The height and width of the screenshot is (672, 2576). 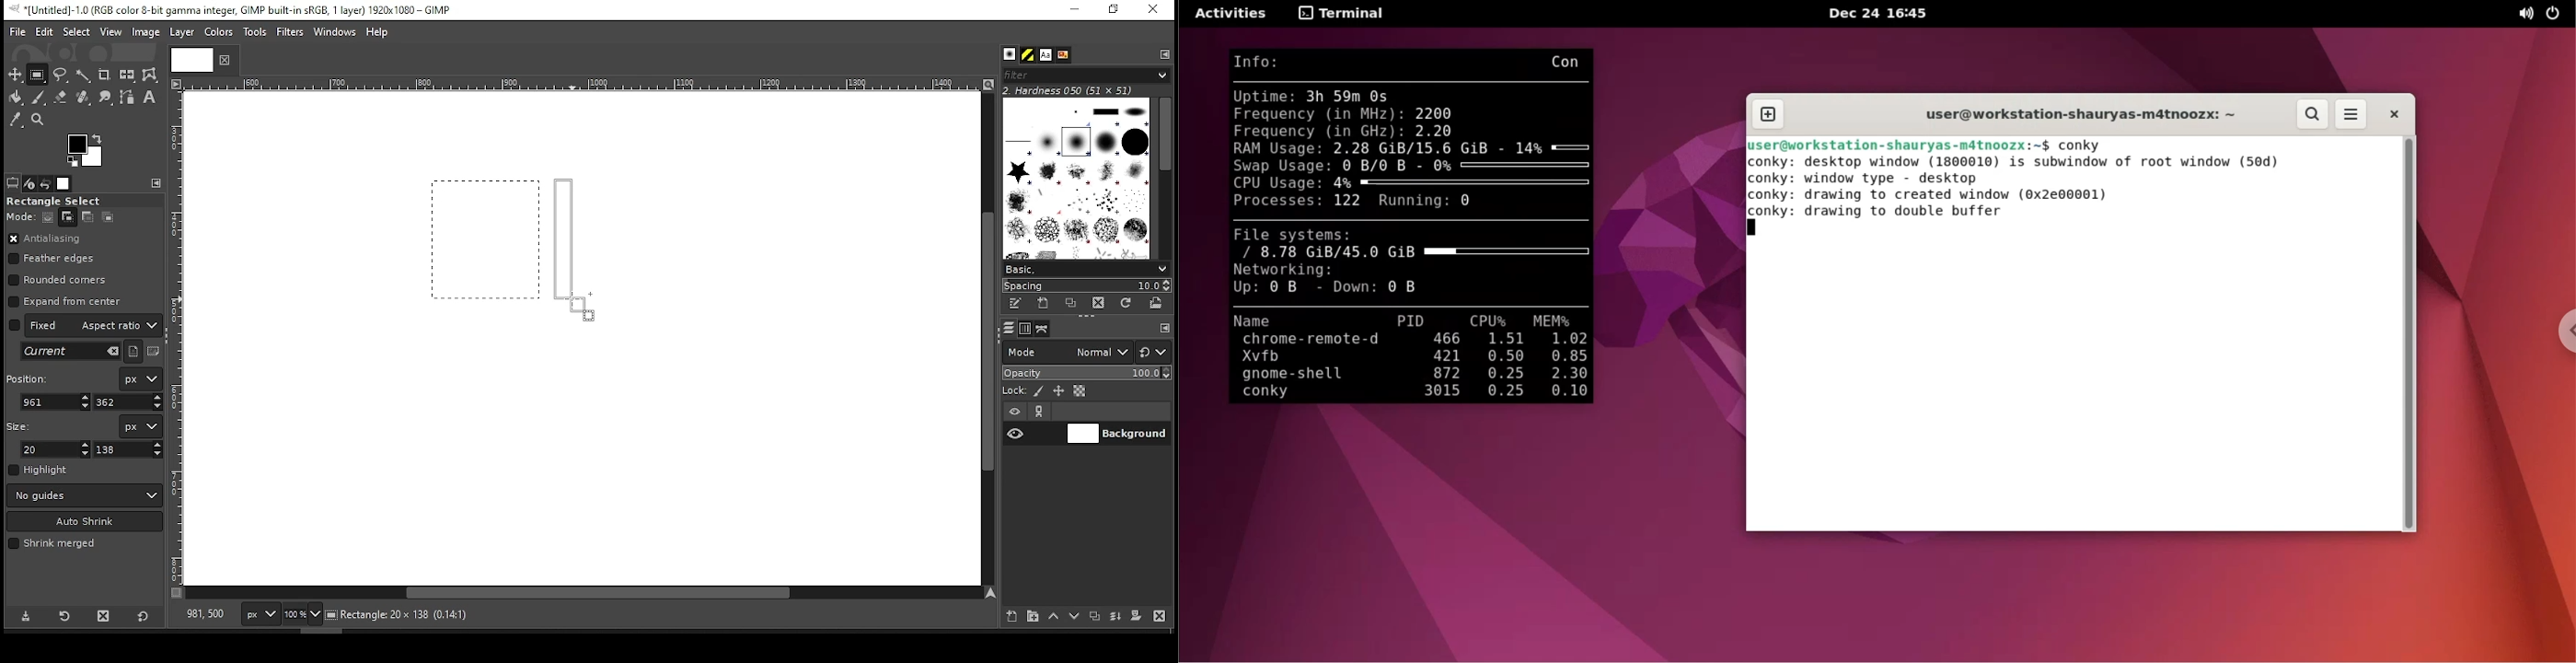 What do you see at coordinates (1045, 303) in the screenshot?
I see `create a new brush` at bounding box center [1045, 303].